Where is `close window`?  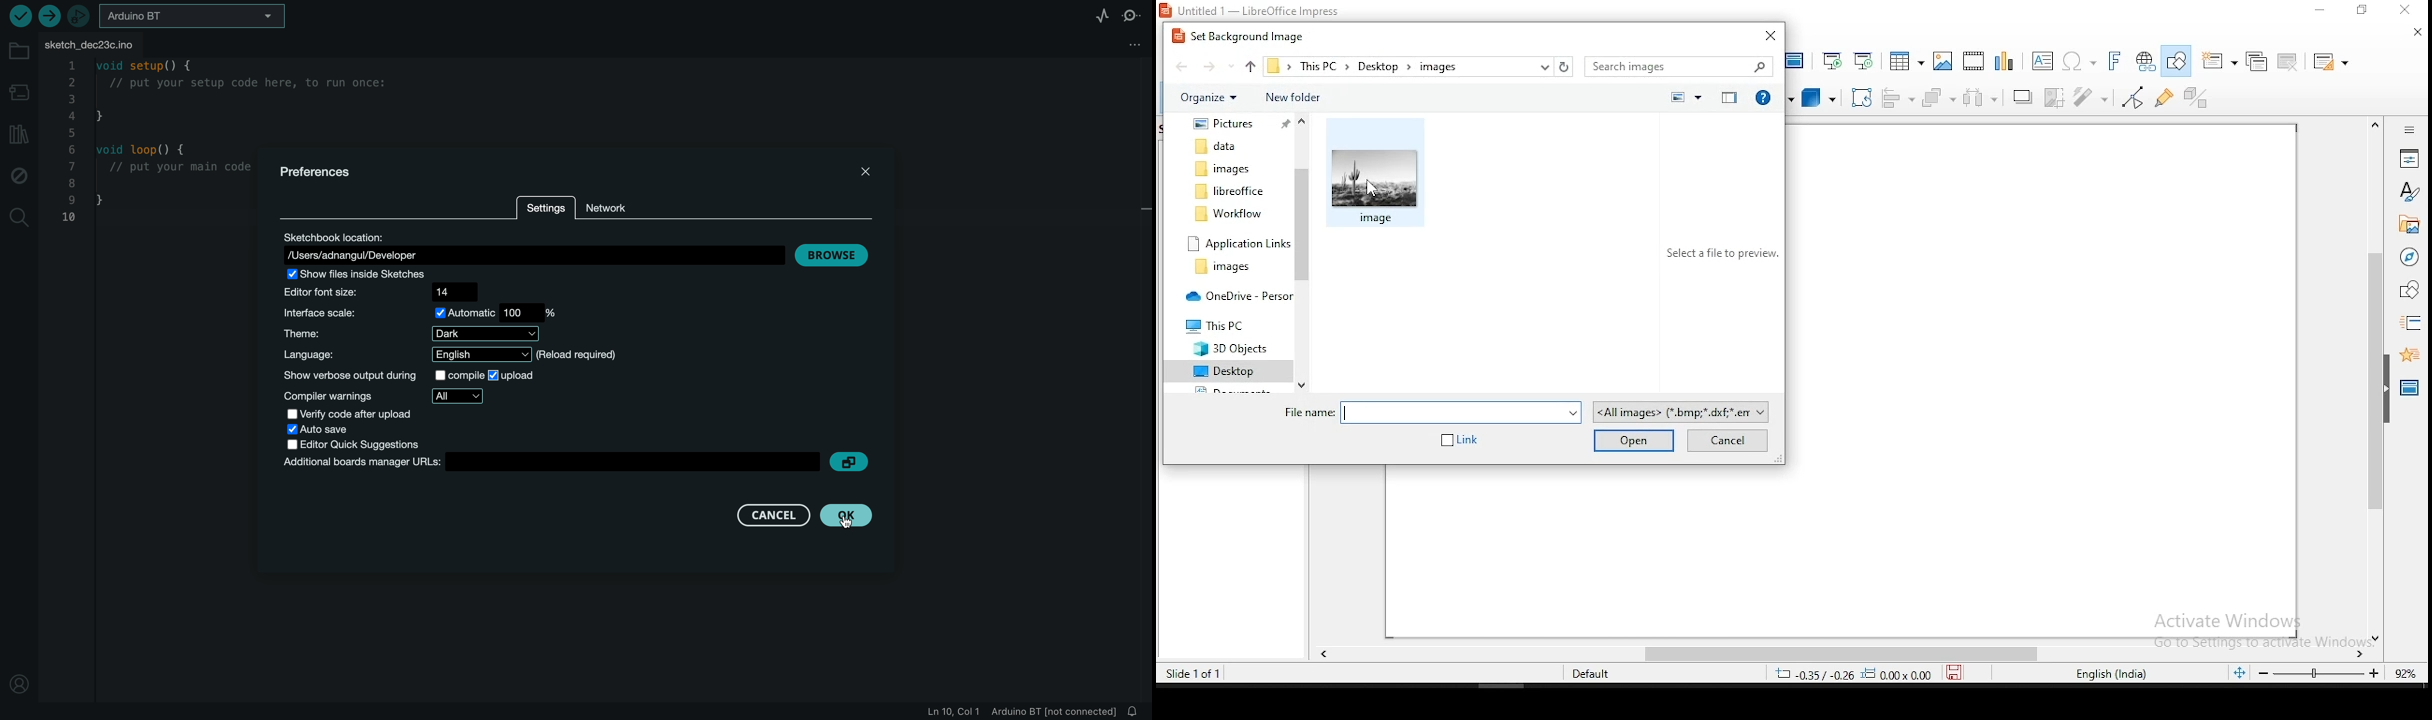
close window is located at coordinates (2406, 9).